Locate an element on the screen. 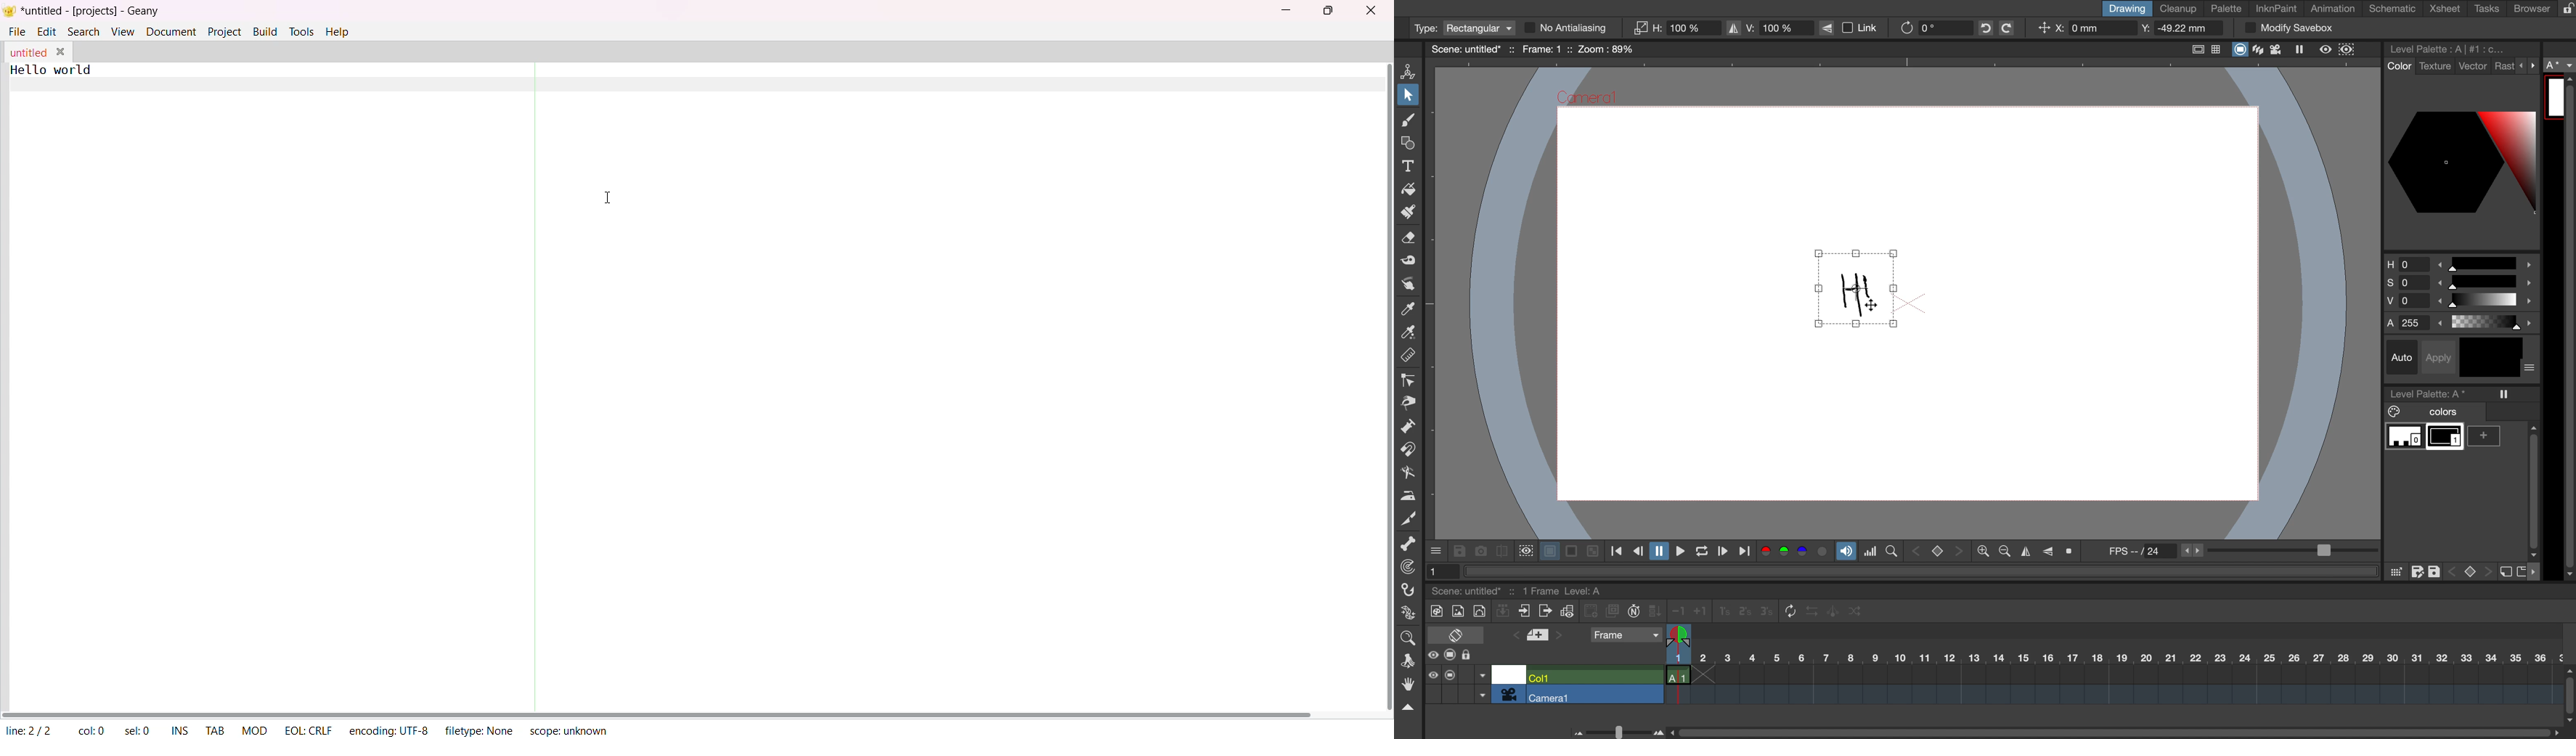  link is located at coordinates (1855, 28).